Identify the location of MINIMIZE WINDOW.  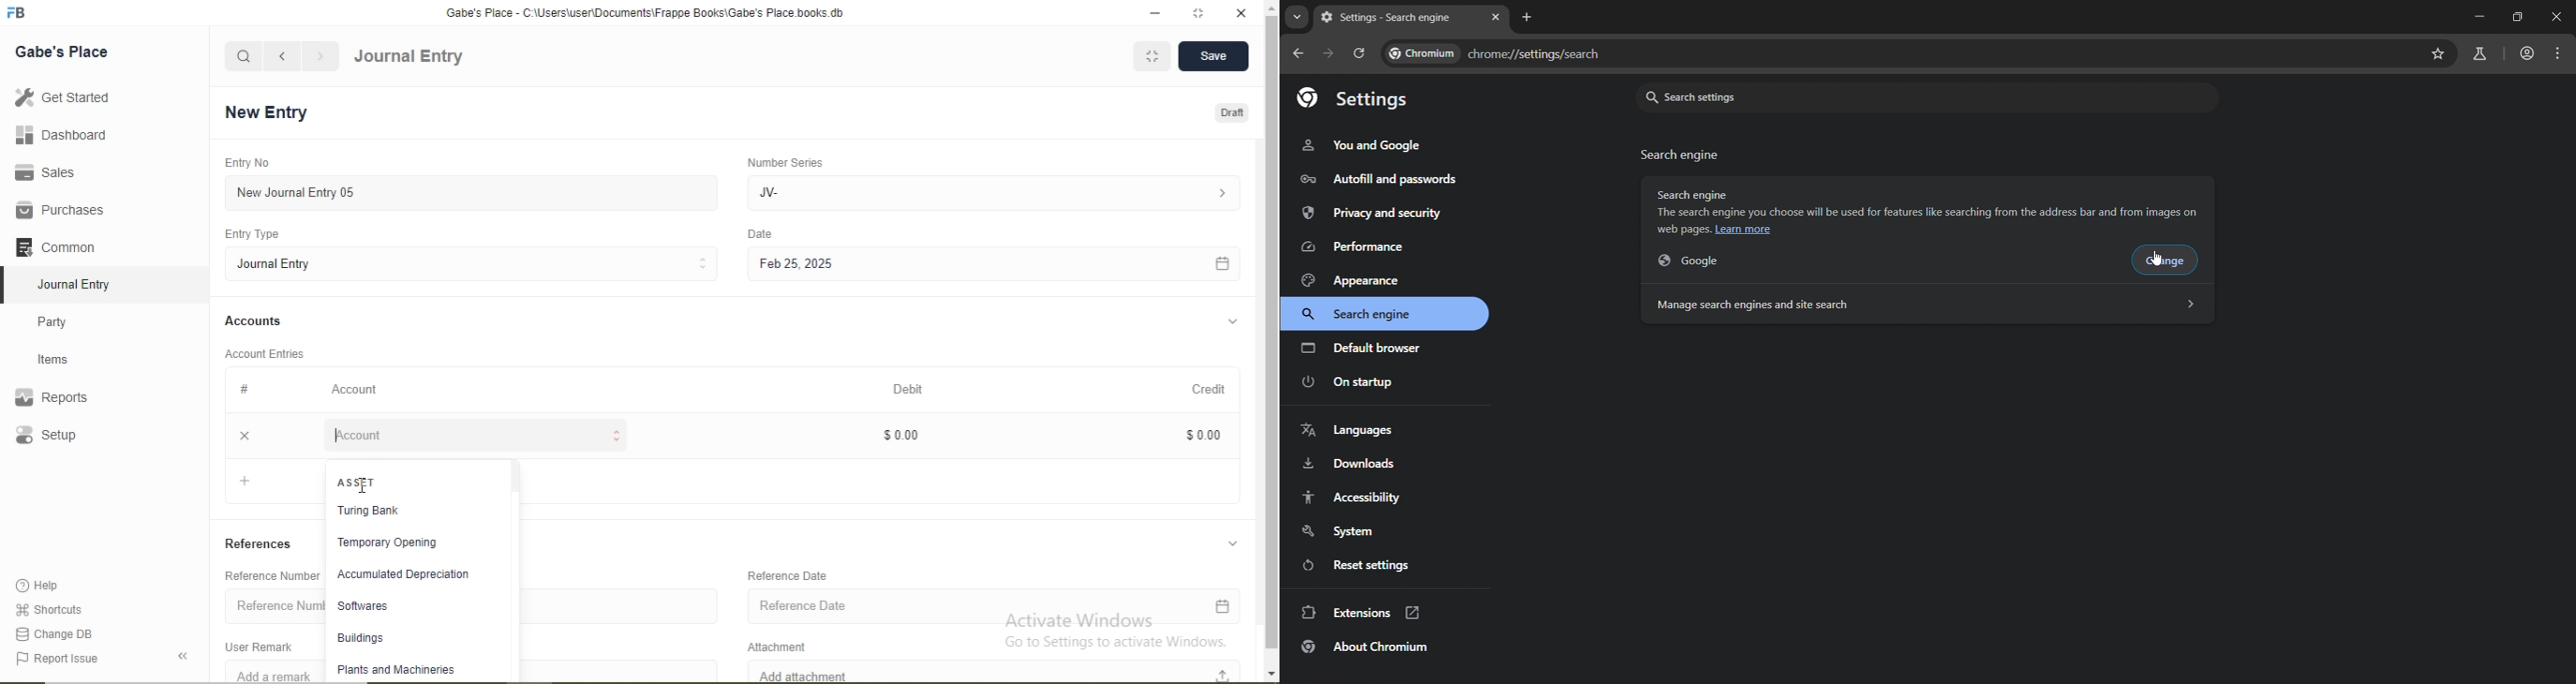
(1155, 57).